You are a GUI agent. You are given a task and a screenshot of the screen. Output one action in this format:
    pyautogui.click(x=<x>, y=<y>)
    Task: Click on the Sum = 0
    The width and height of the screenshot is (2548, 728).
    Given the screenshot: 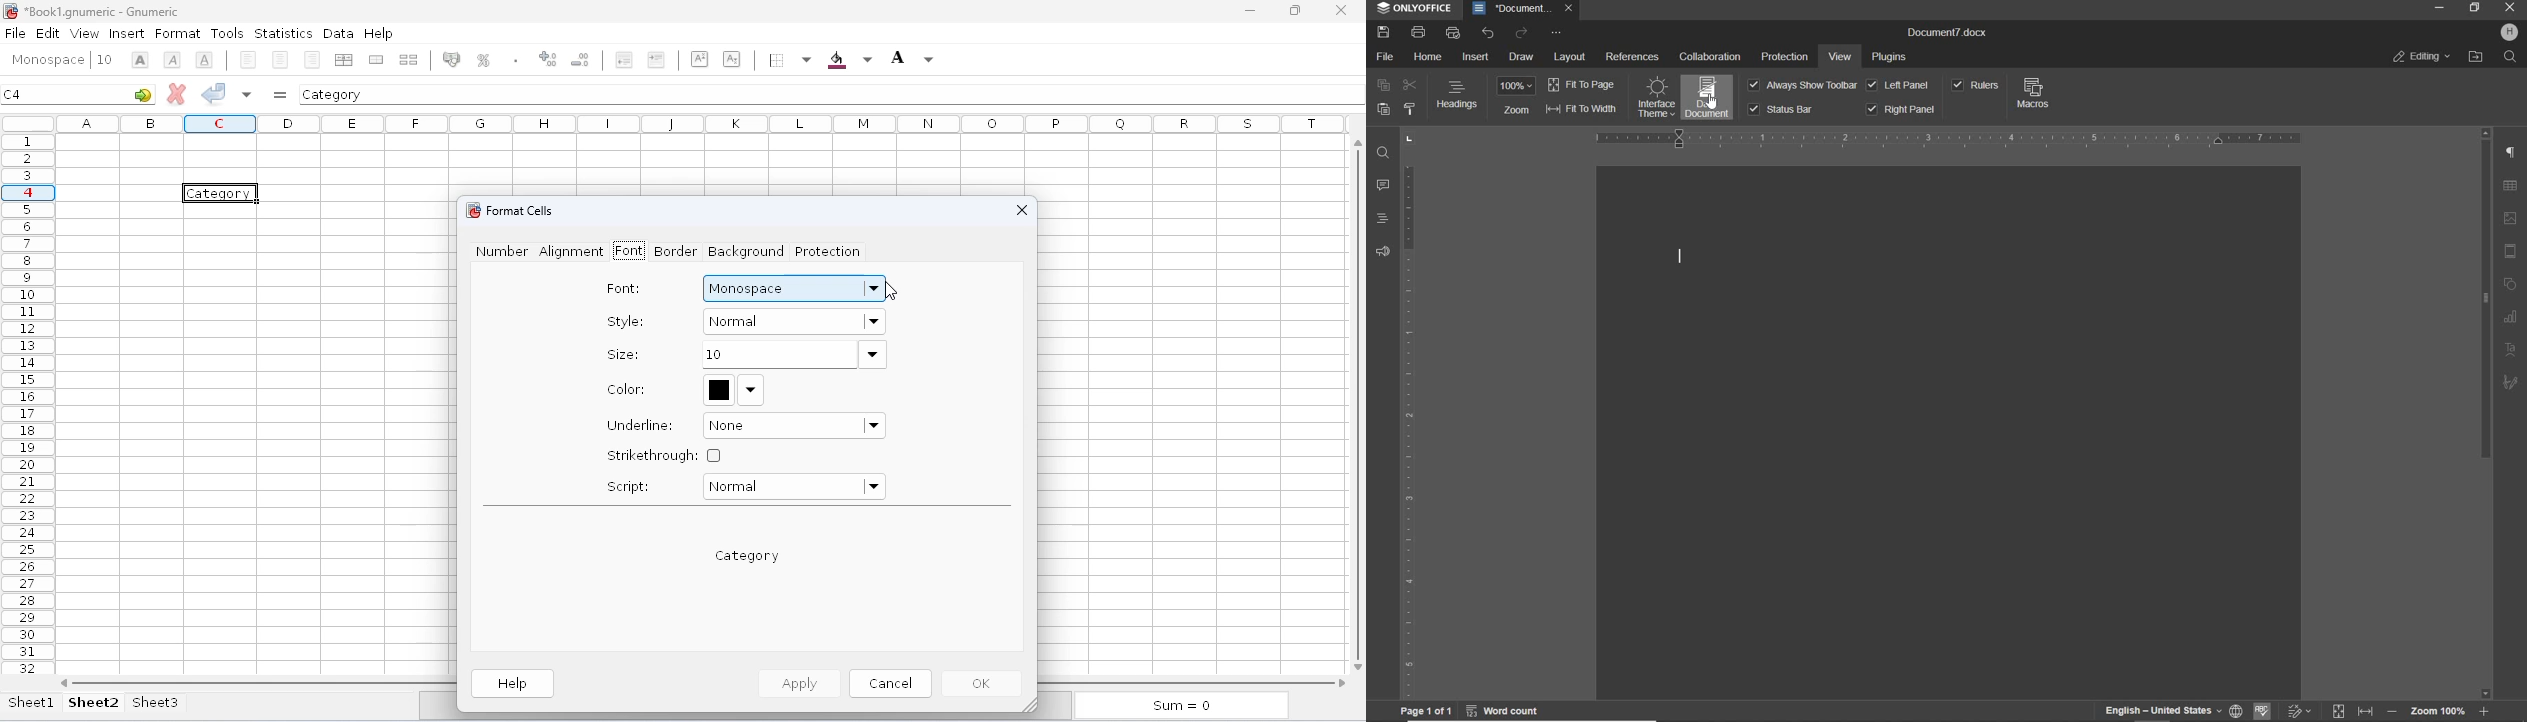 What is the action you would take?
    pyautogui.click(x=1177, y=707)
    